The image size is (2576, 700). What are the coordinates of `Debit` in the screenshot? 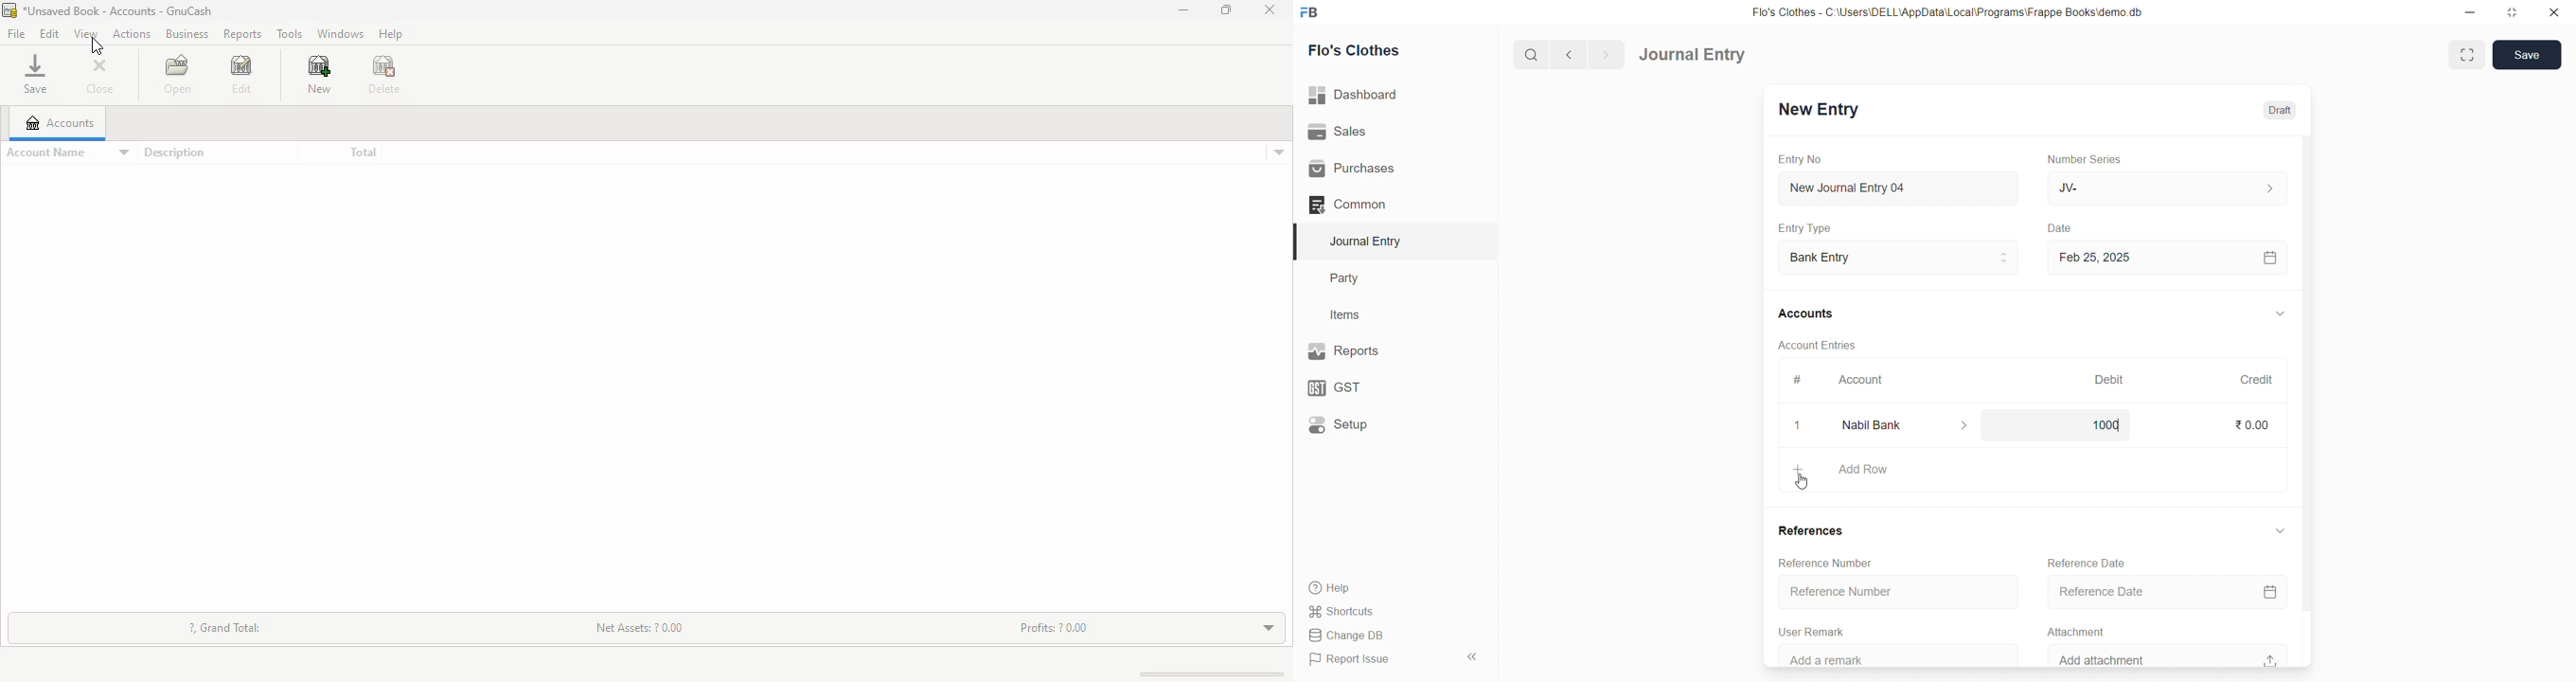 It's located at (2110, 381).